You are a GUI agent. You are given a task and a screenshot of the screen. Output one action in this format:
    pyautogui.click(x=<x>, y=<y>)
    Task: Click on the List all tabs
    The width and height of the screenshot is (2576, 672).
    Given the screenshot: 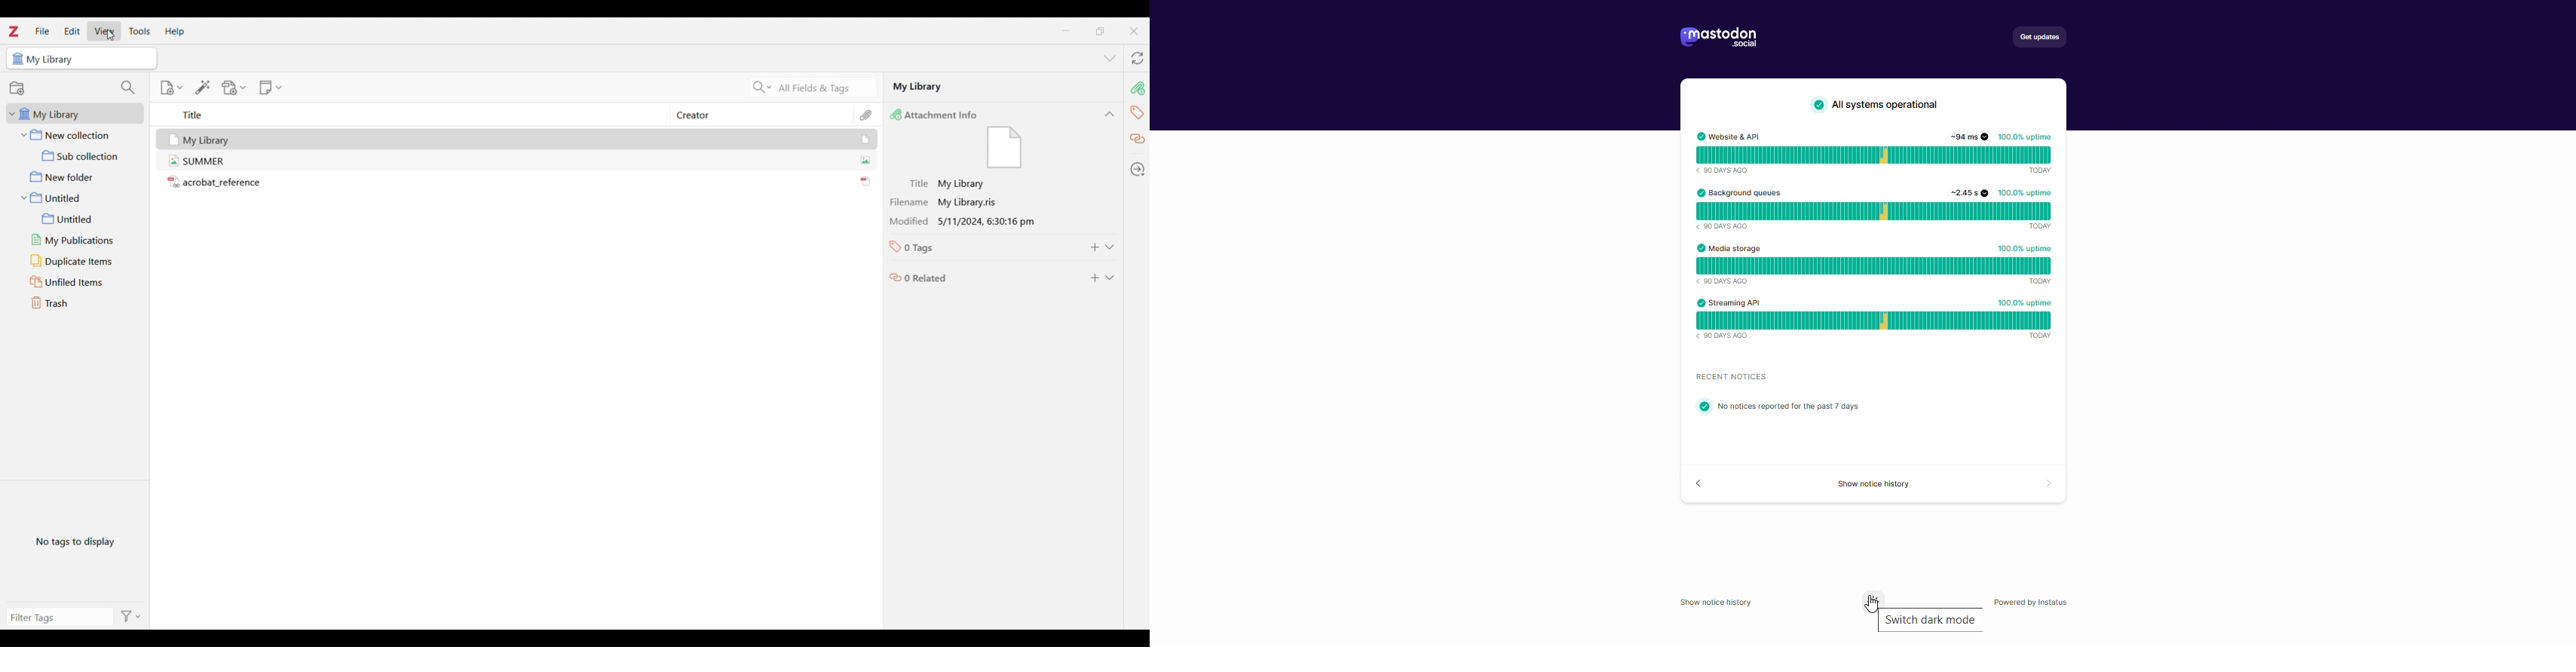 What is the action you would take?
    pyautogui.click(x=1110, y=58)
    